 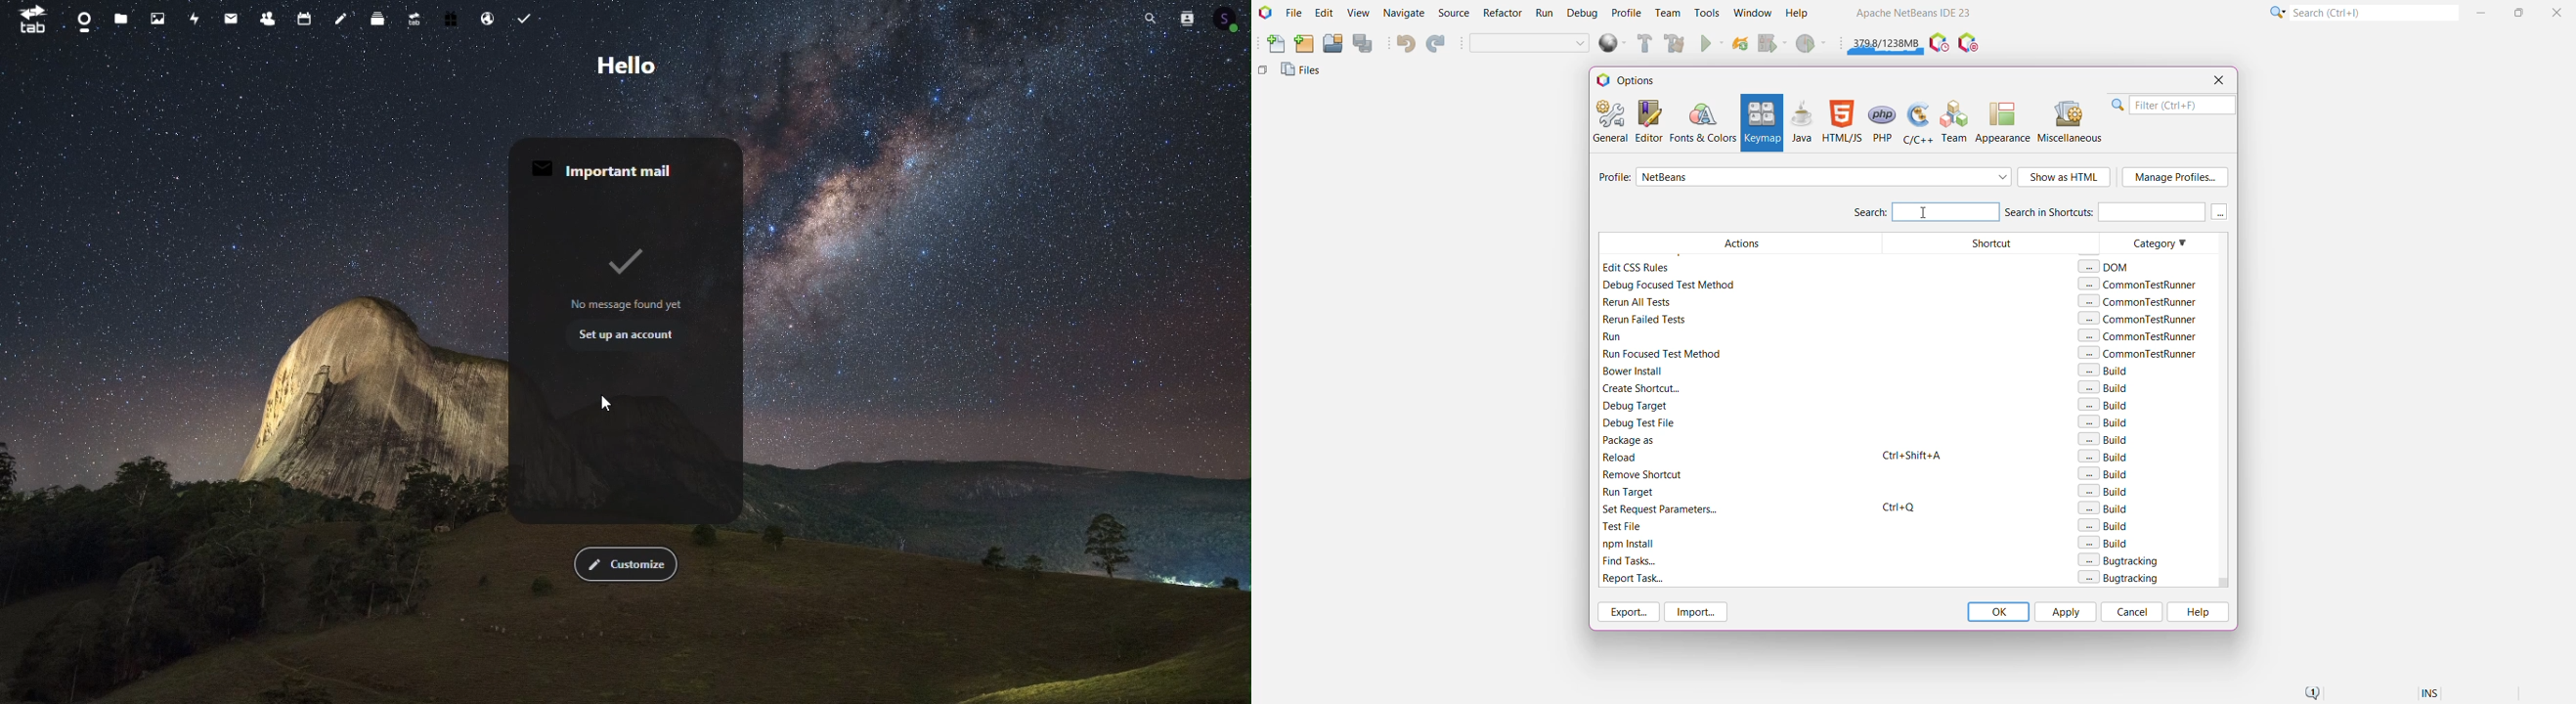 What do you see at coordinates (80, 19) in the screenshot?
I see `Dashboard` at bounding box center [80, 19].